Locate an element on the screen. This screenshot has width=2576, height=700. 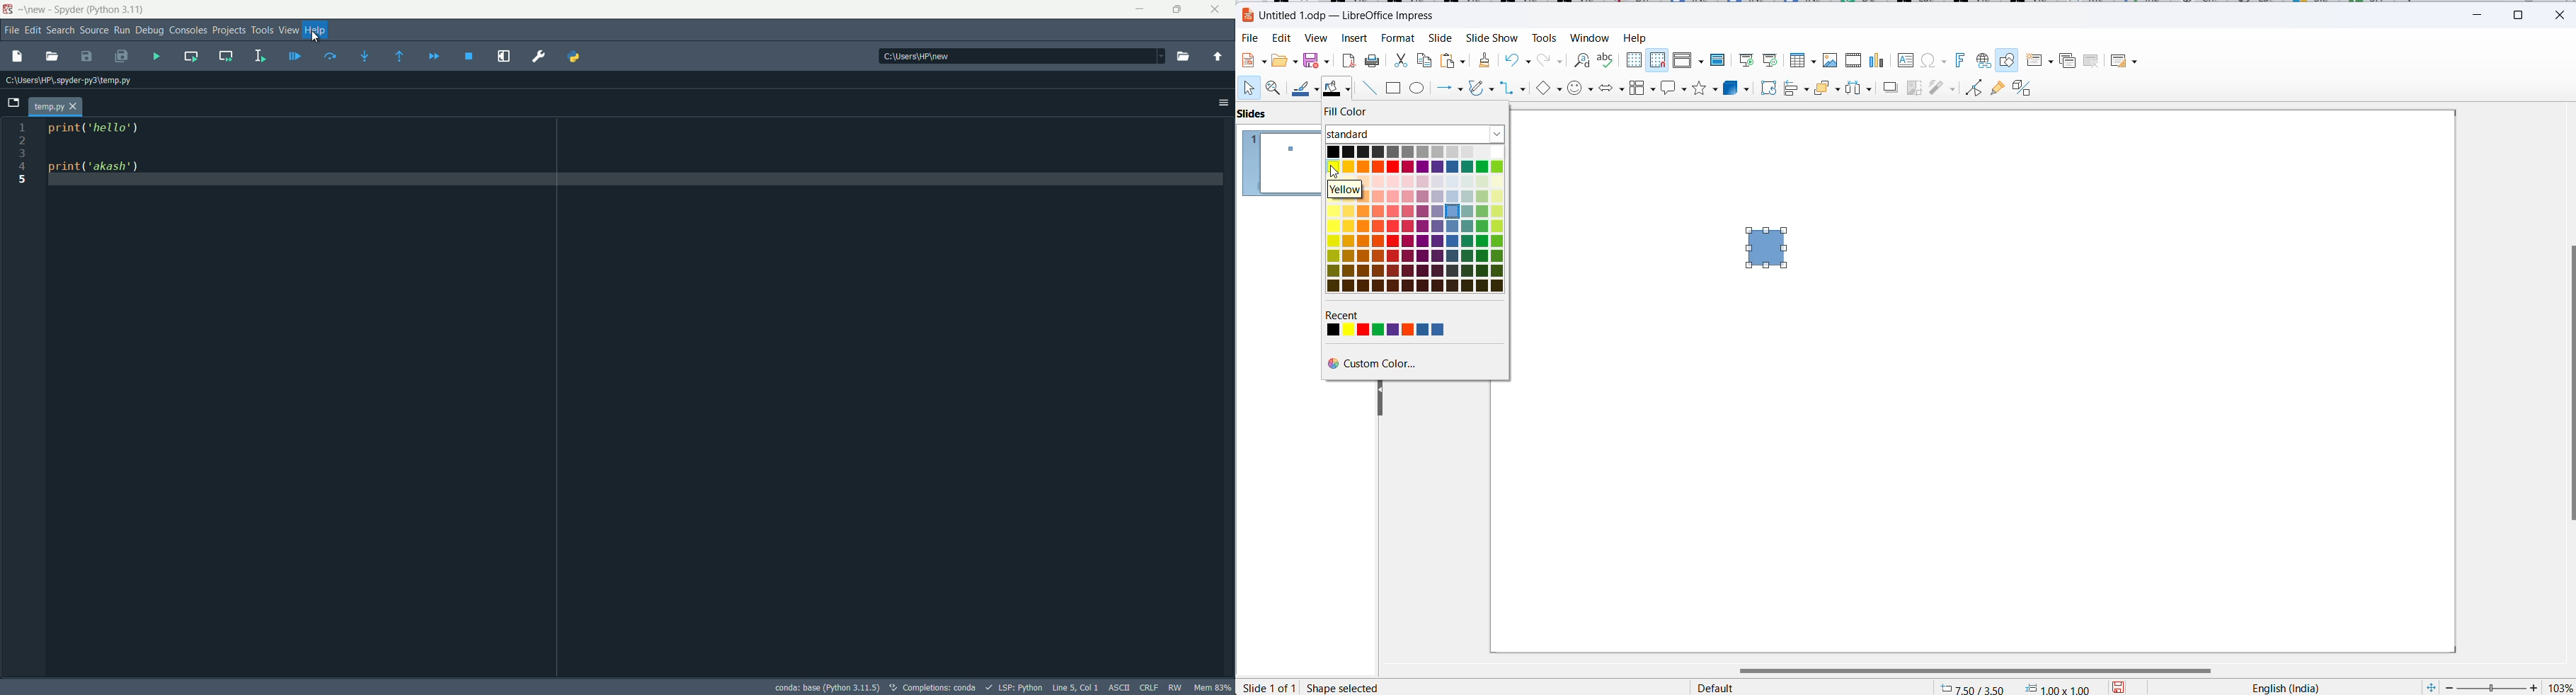
Insert hyperlink is located at coordinates (1981, 62).